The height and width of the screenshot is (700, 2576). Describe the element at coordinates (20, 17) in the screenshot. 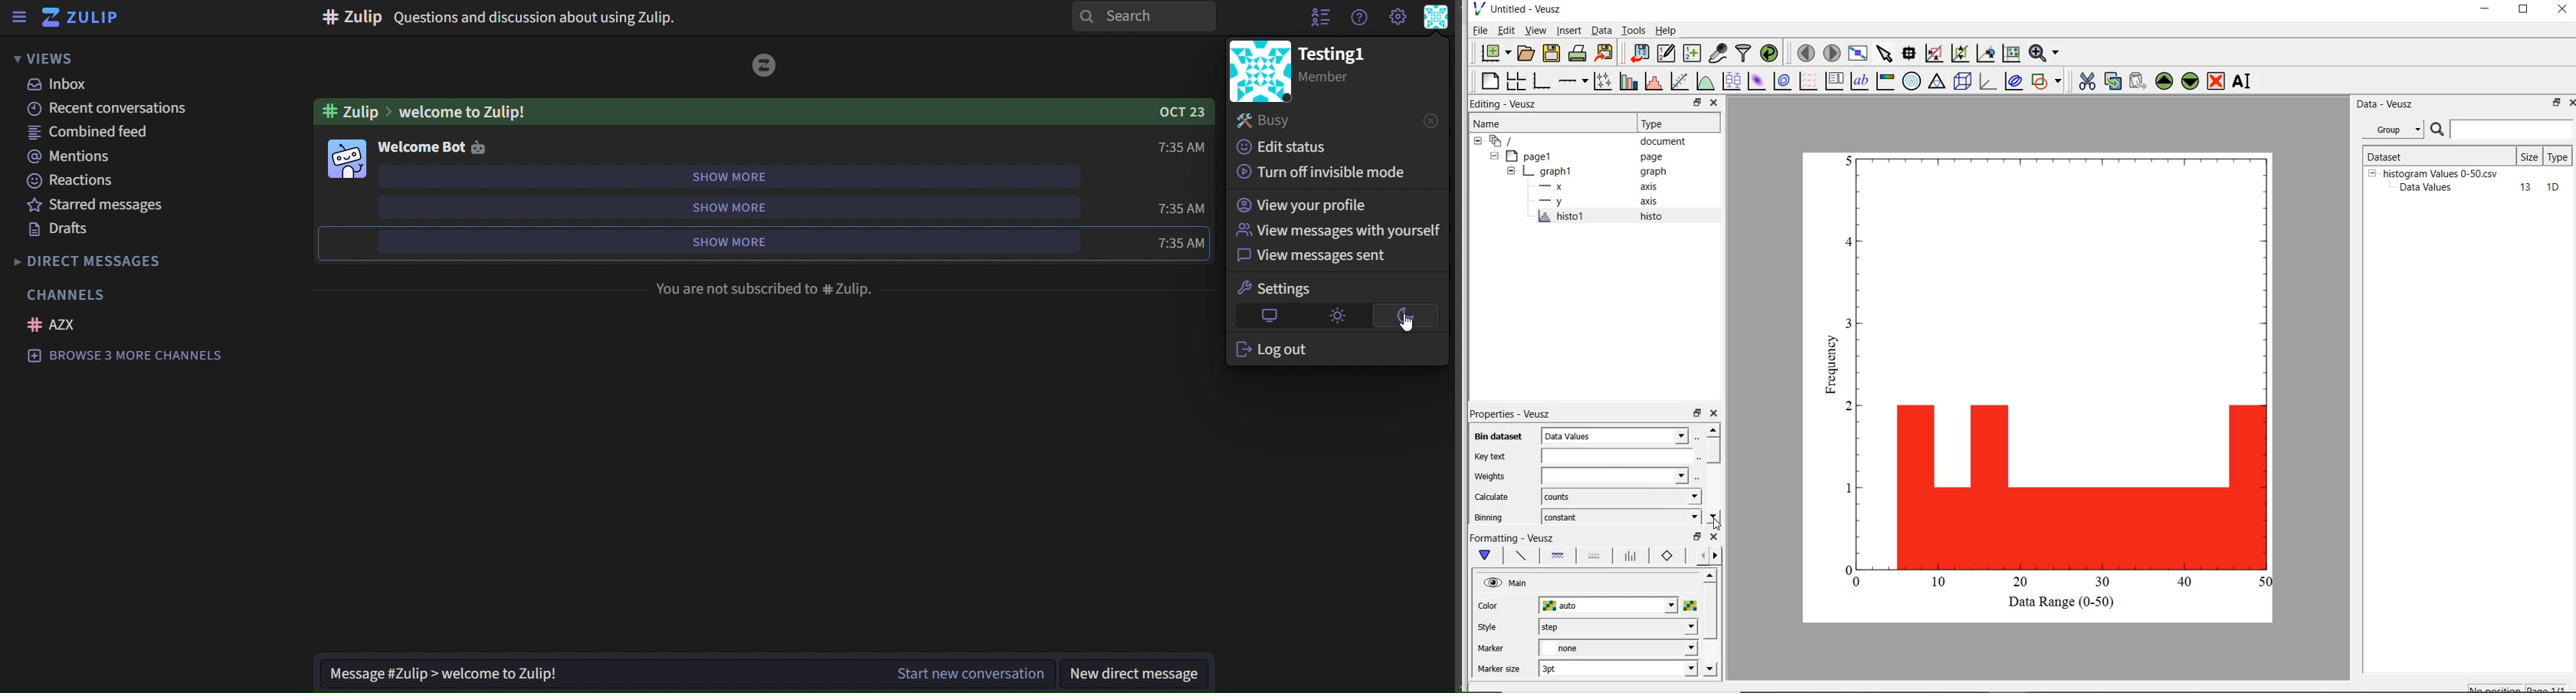

I see `sidebar` at that location.